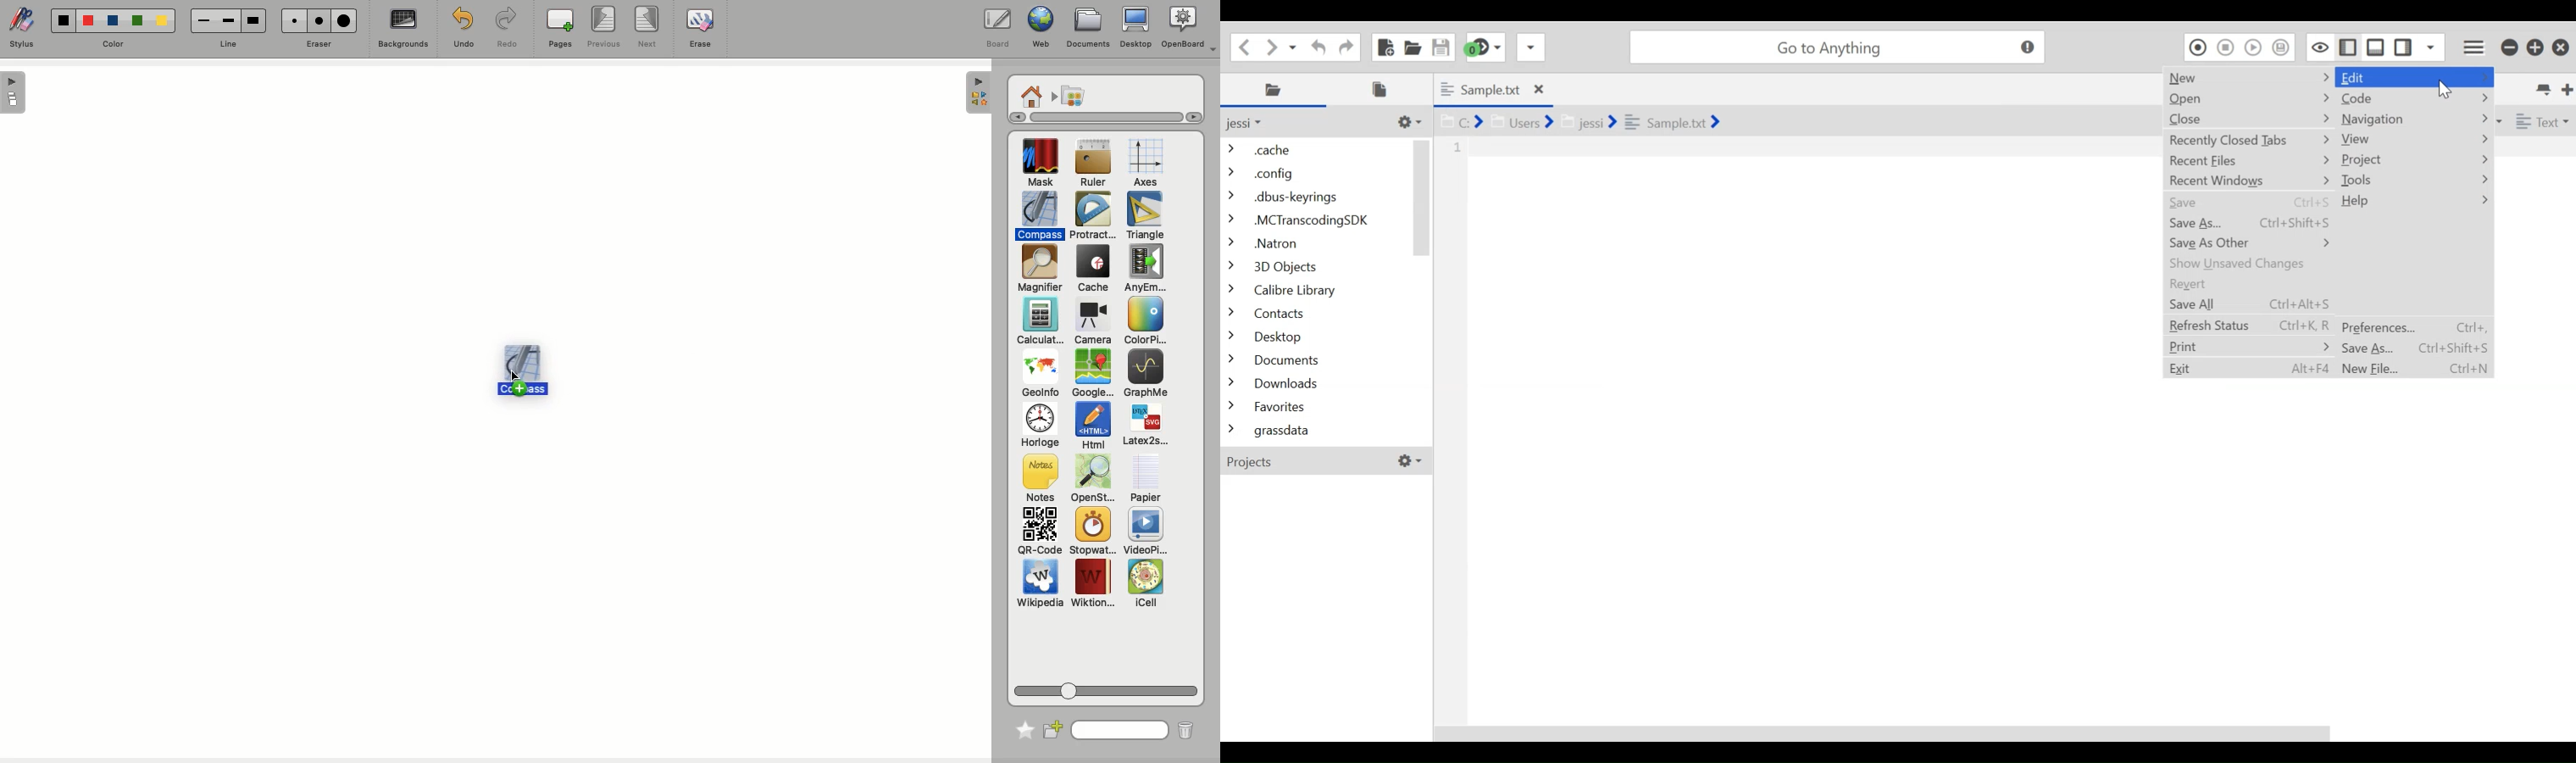  What do you see at coordinates (61, 19) in the screenshot?
I see `color1` at bounding box center [61, 19].